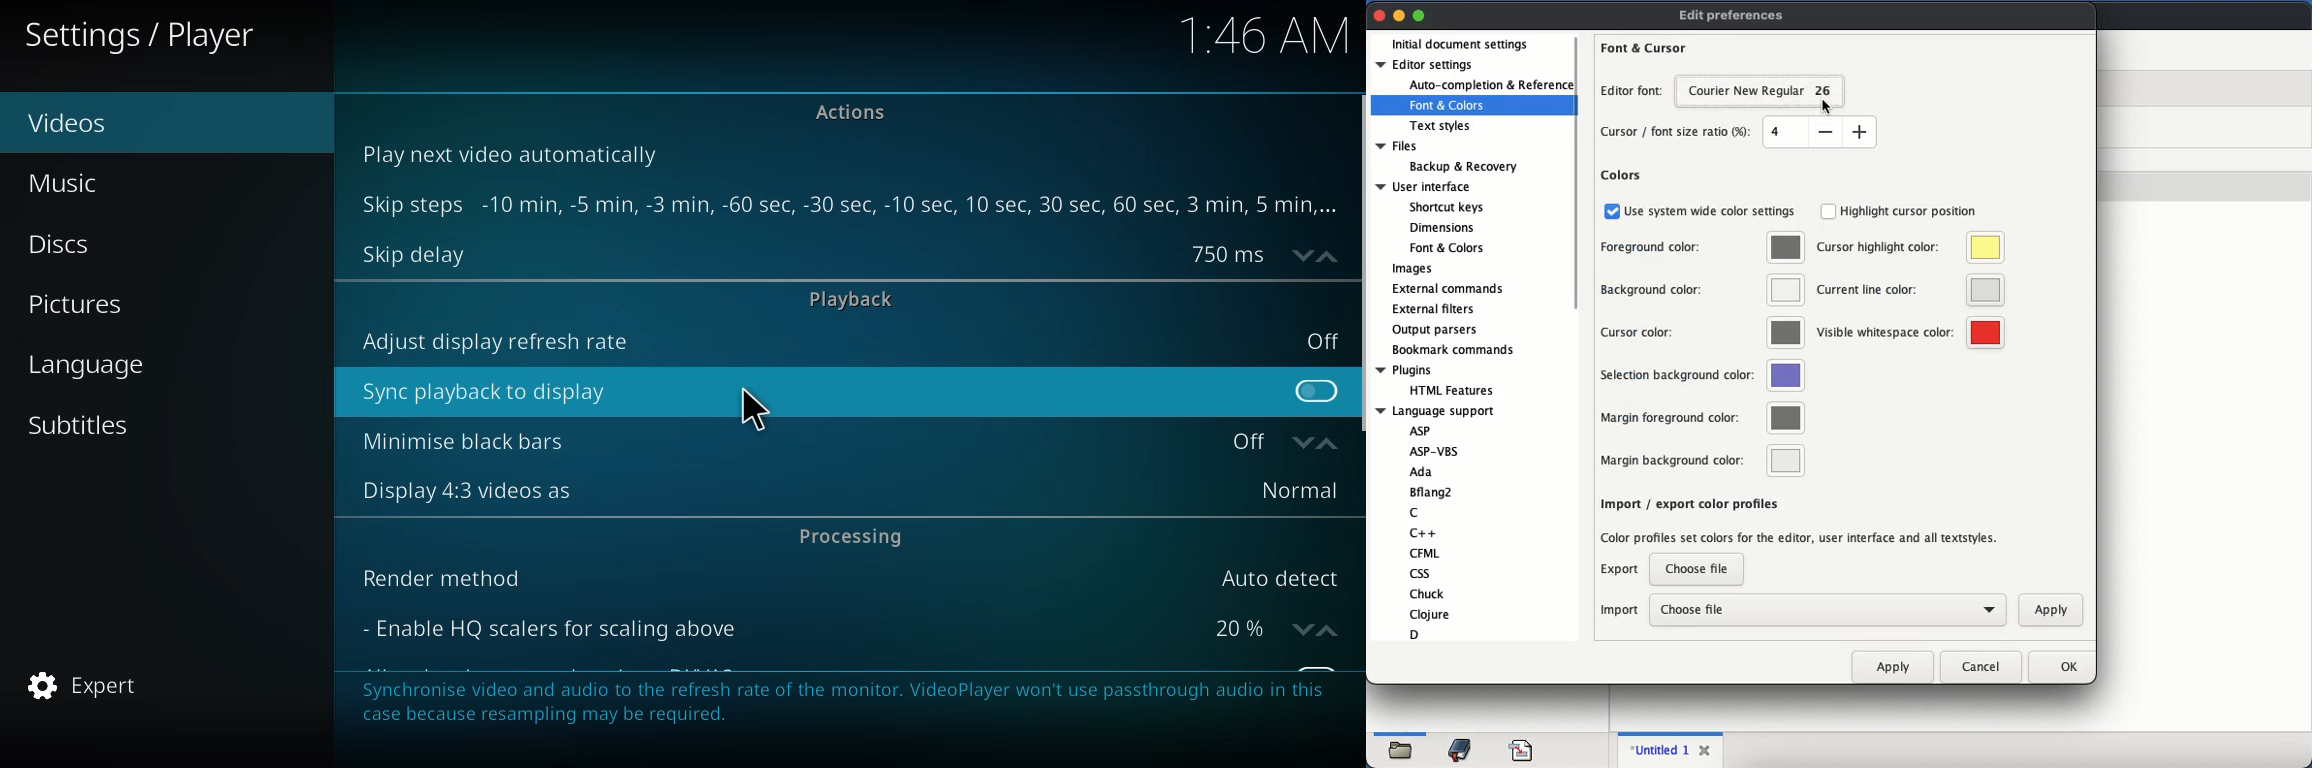  I want to click on Backup & Recovery, so click(1462, 166).